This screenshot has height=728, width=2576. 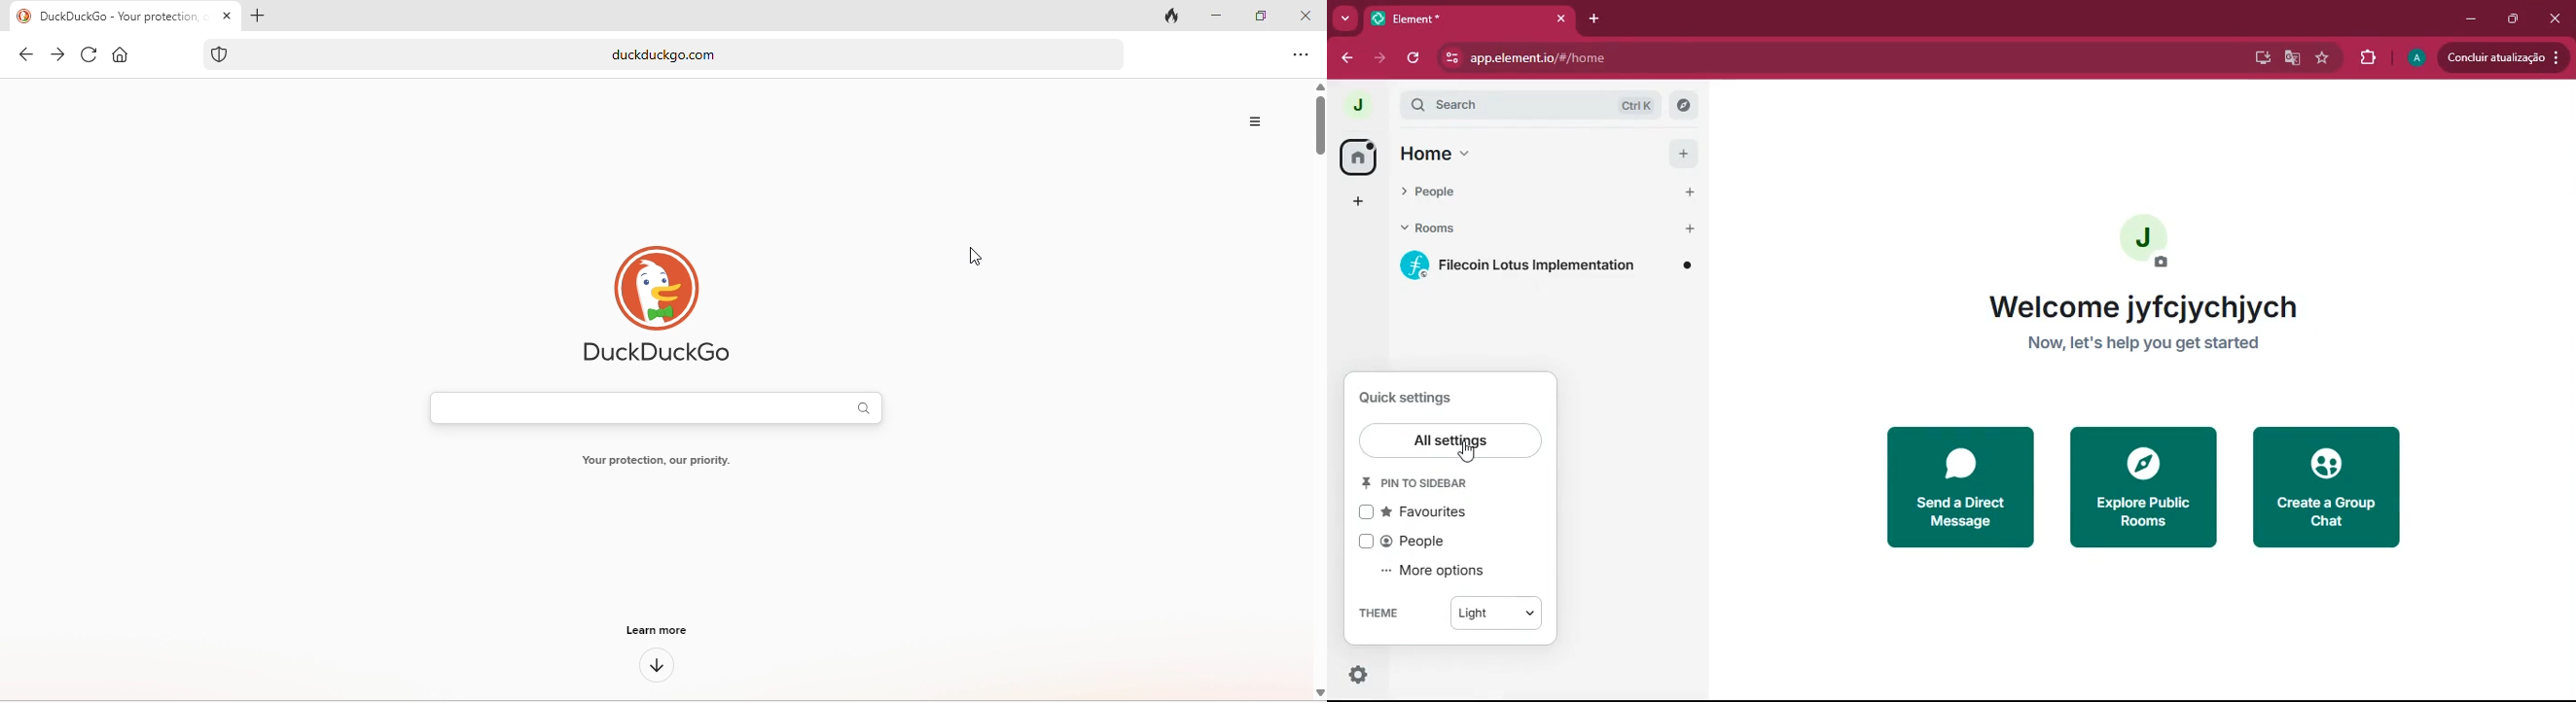 What do you see at coordinates (1517, 196) in the screenshot?
I see `people` at bounding box center [1517, 196].